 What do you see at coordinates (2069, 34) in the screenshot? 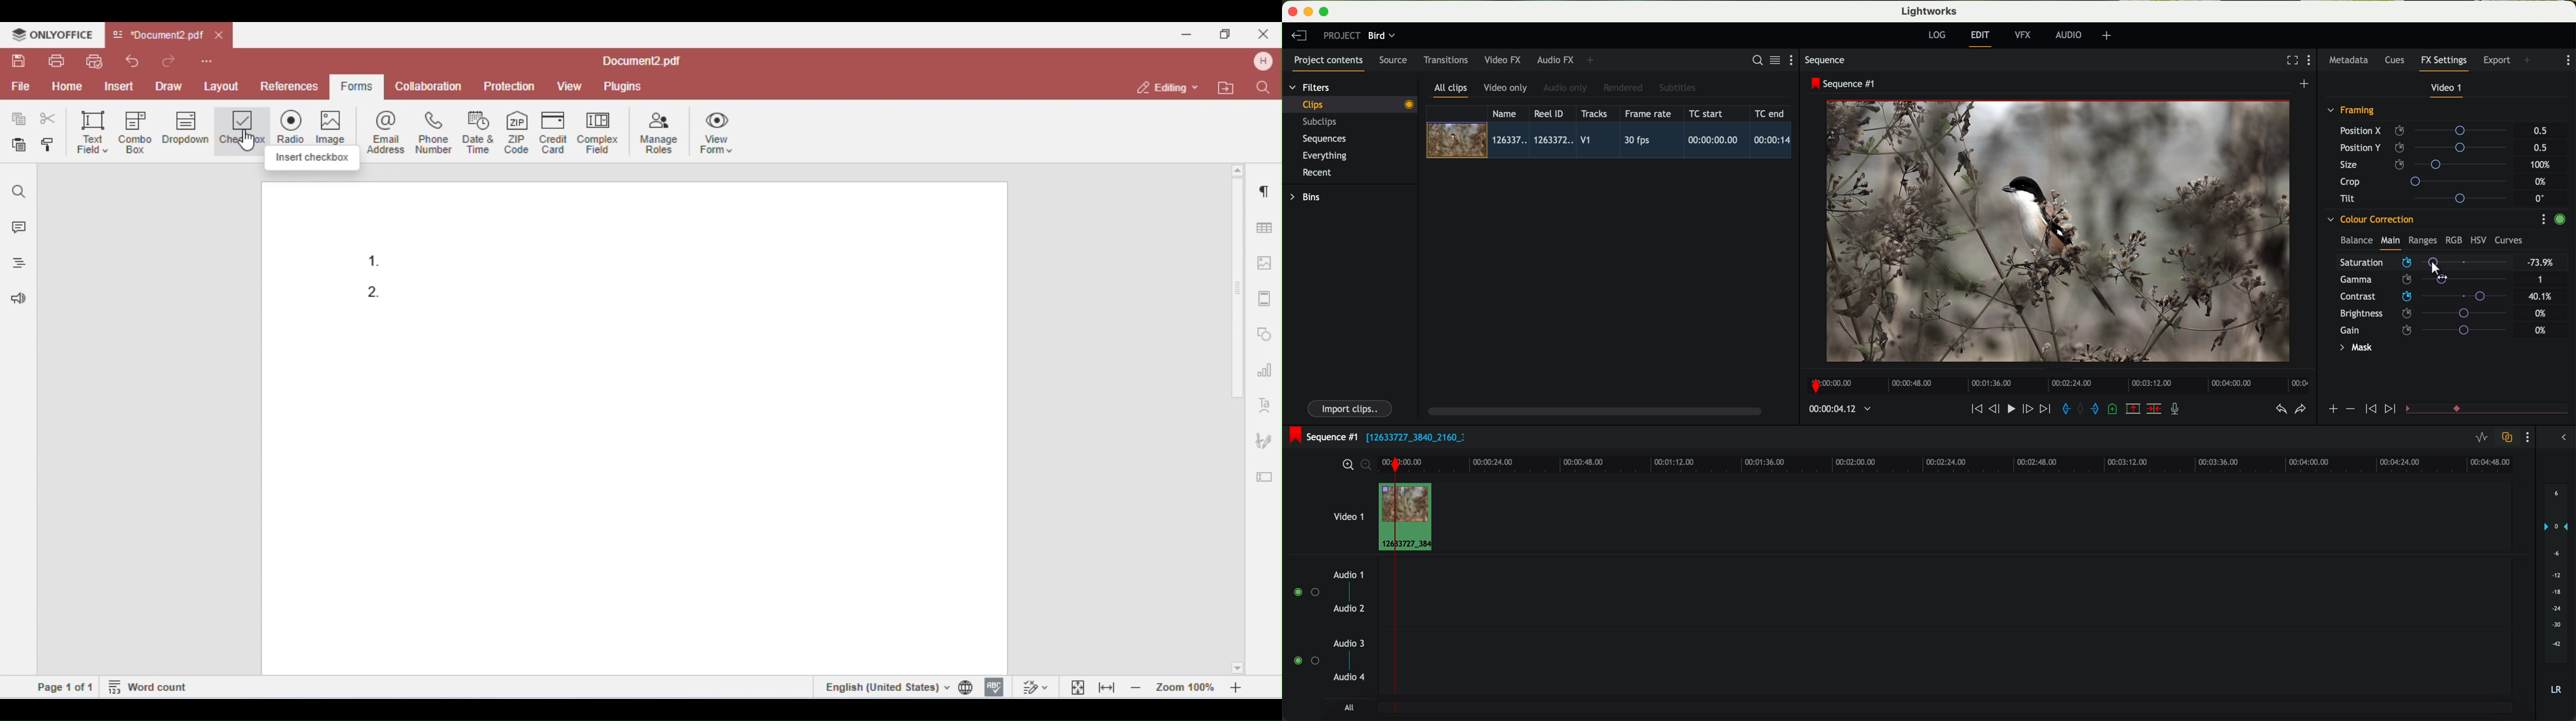
I see `audio` at bounding box center [2069, 34].